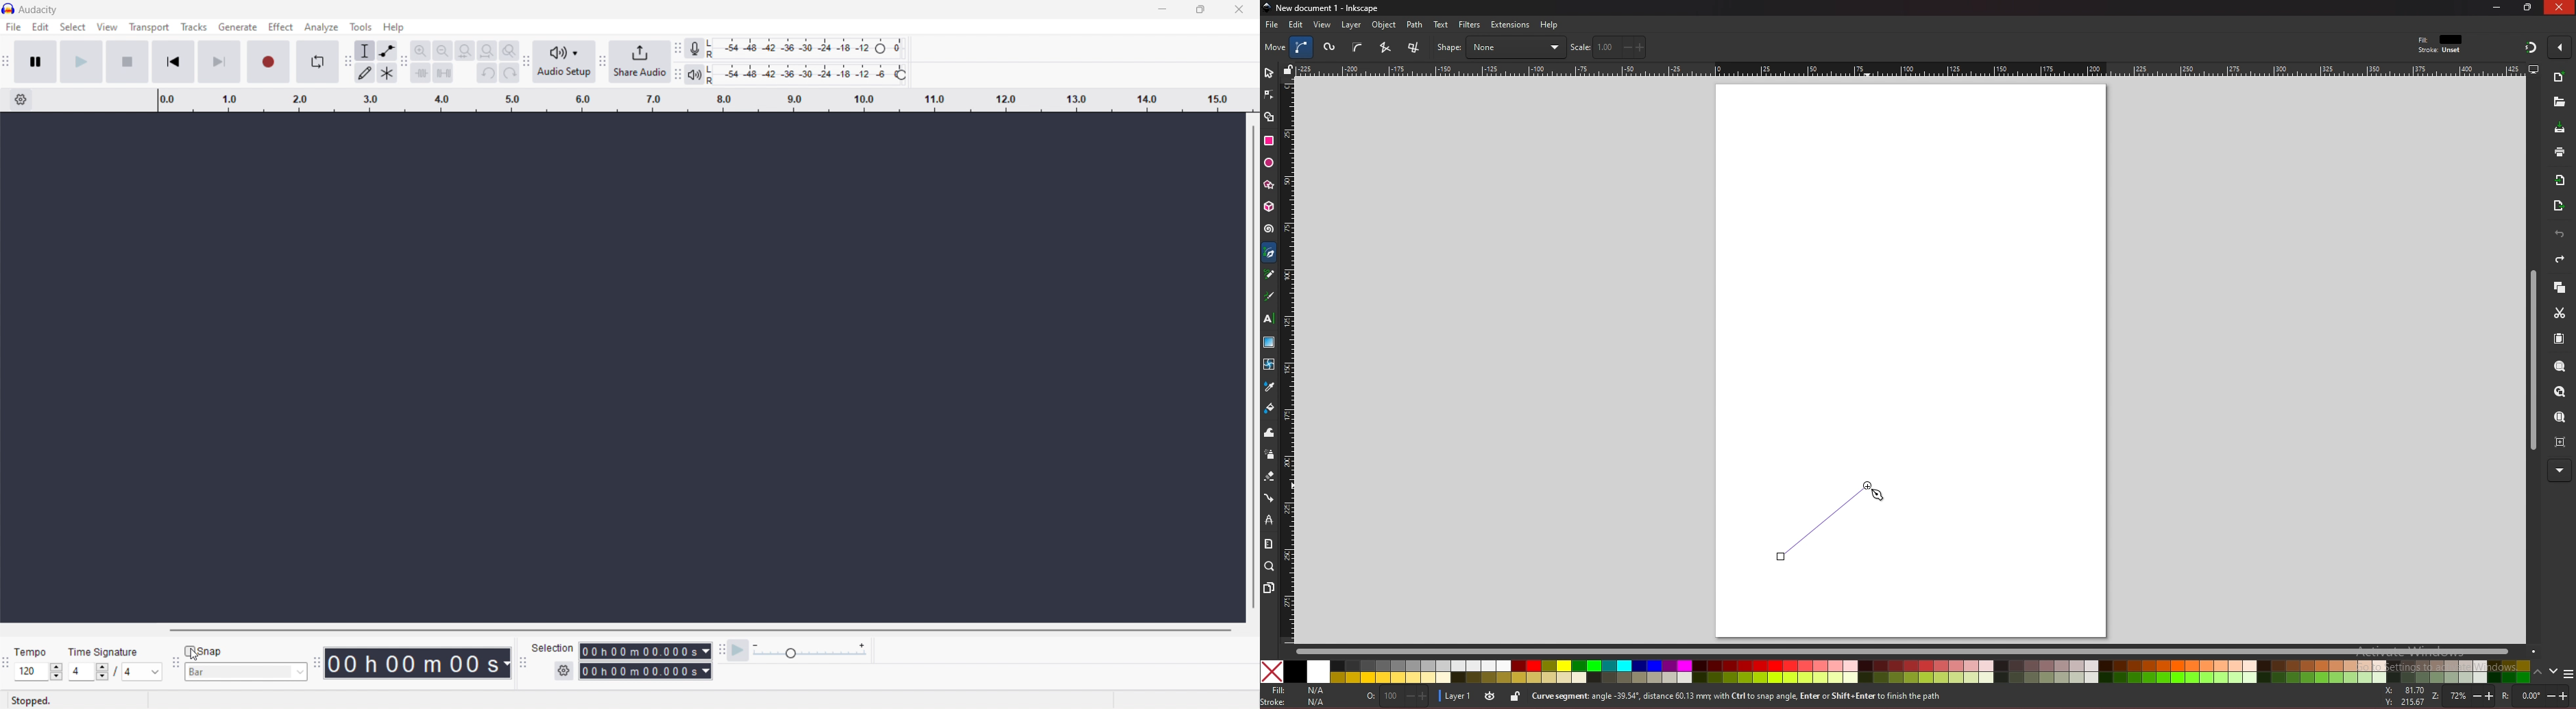 The image size is (2576, 728). Describe the element at coordinates (2560, 8) in the screenshot. I see `close` at that location.